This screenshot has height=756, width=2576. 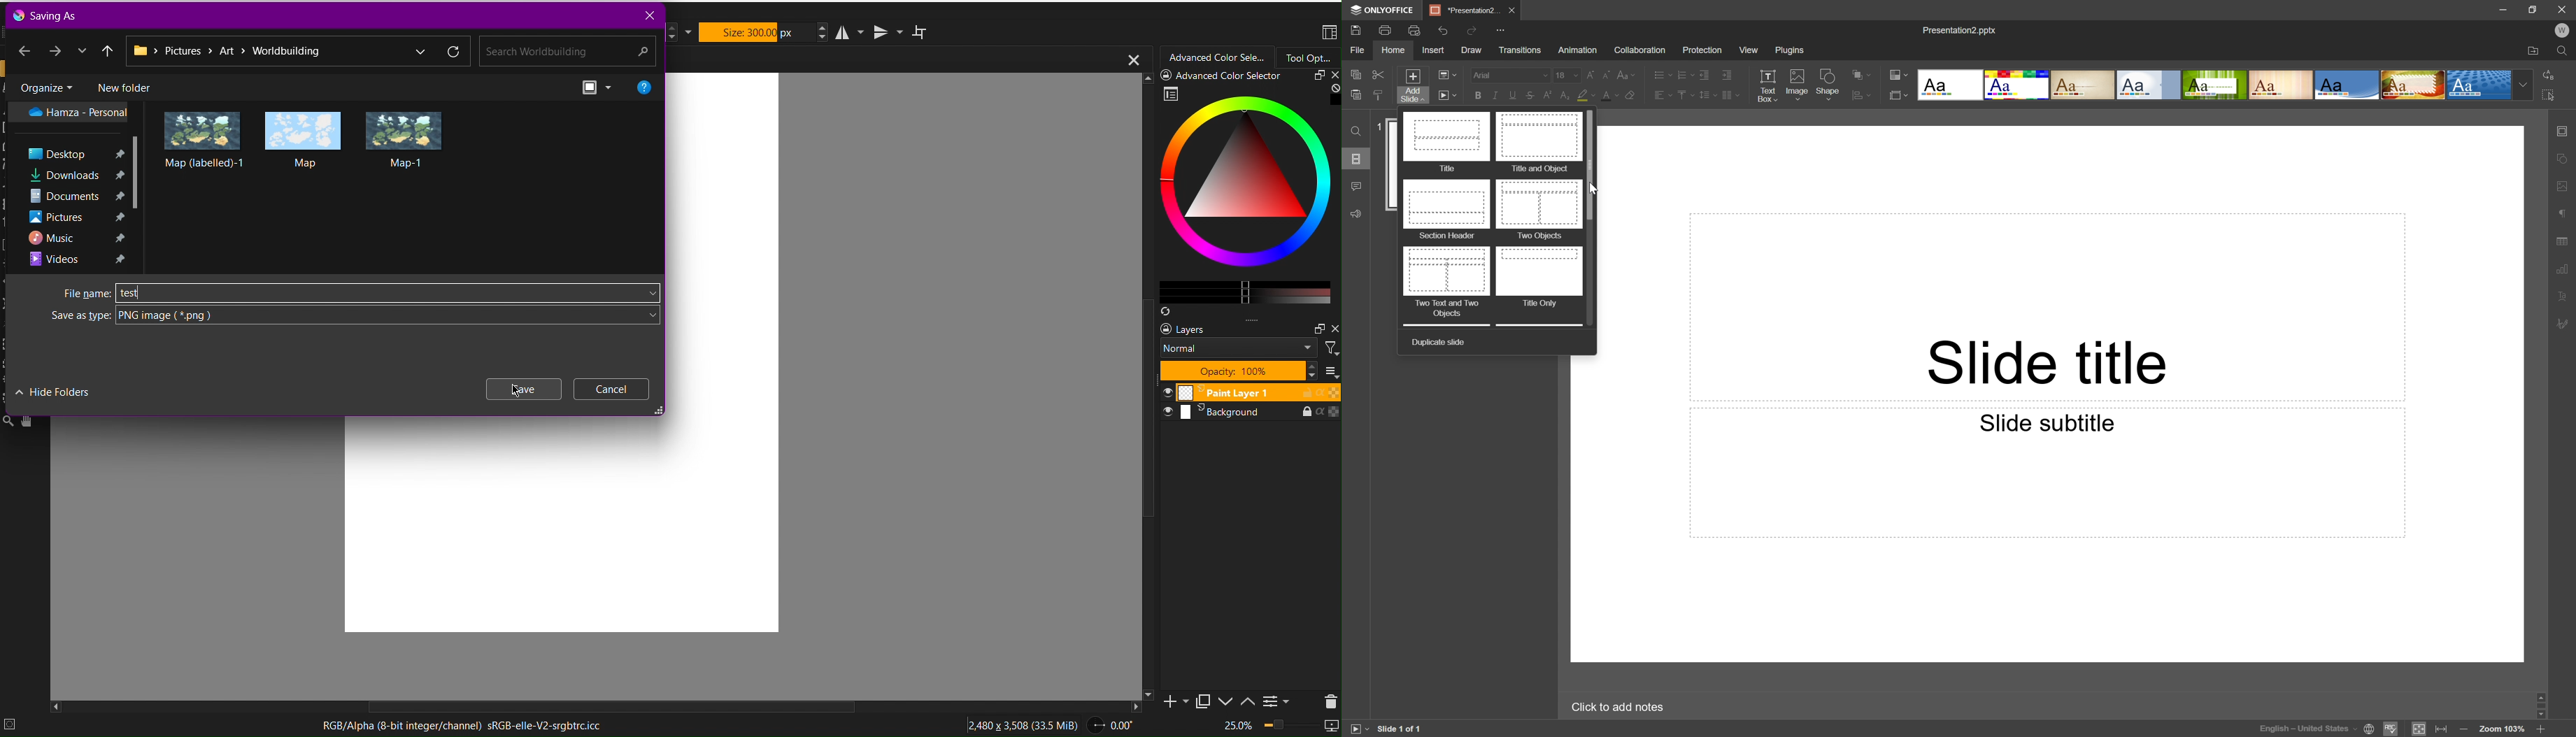 I want to click on Insert columns, so click(x=1731, y=96).